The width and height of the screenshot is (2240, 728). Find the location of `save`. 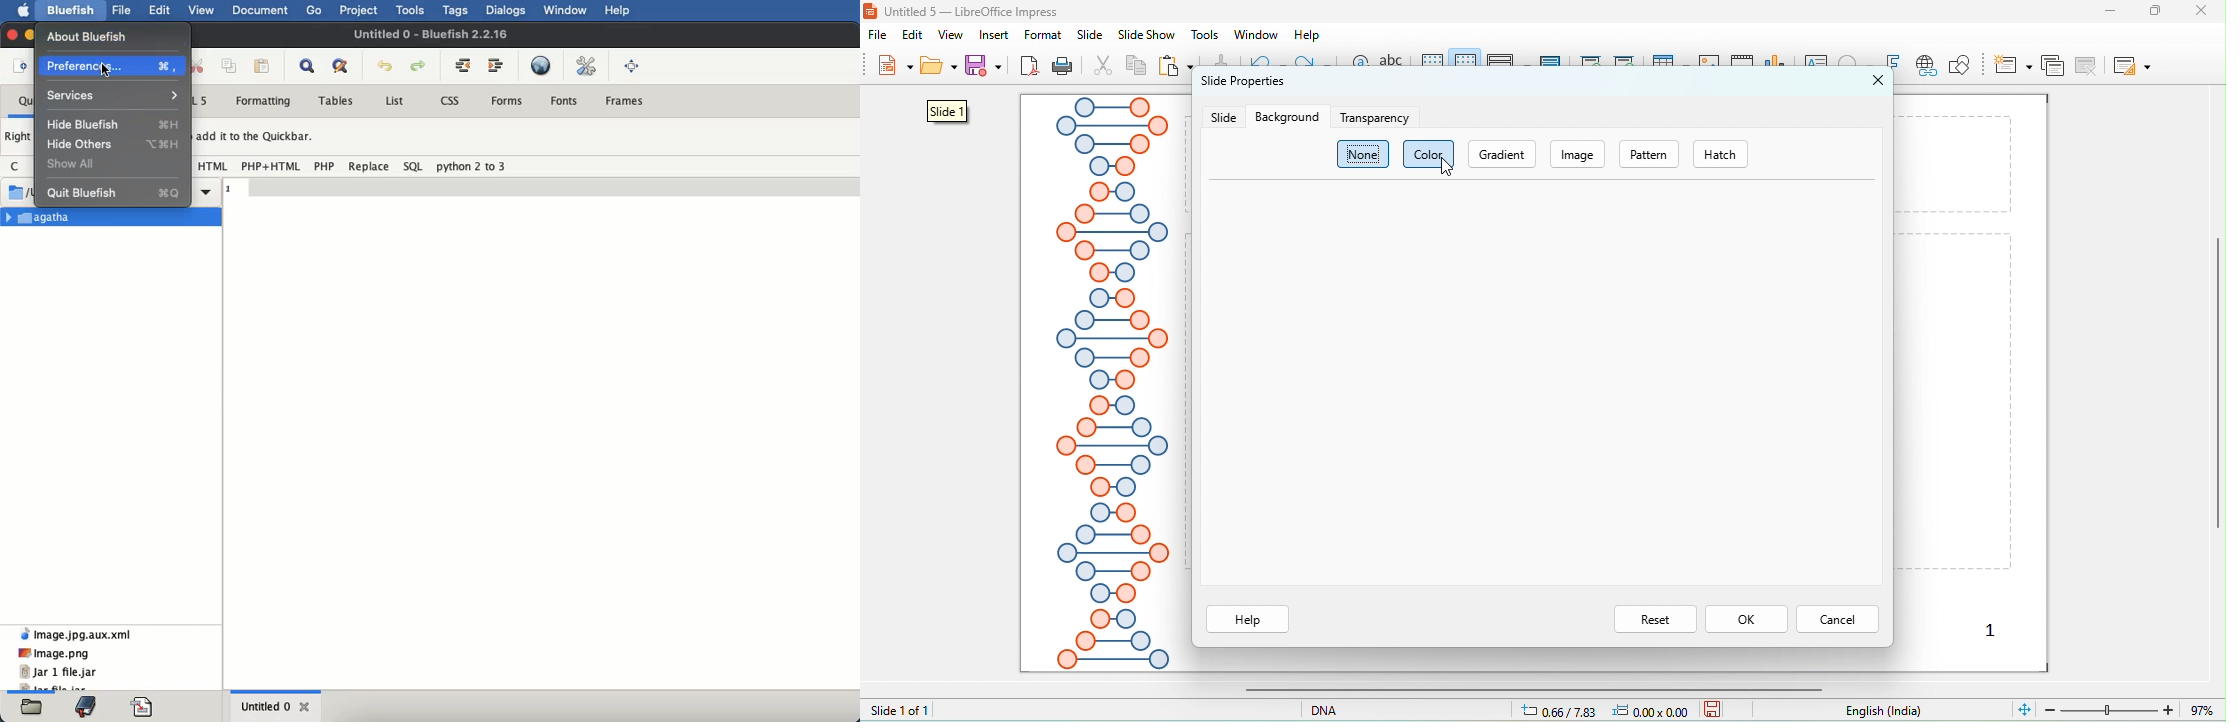

save is located at coordinates (1713, 708).